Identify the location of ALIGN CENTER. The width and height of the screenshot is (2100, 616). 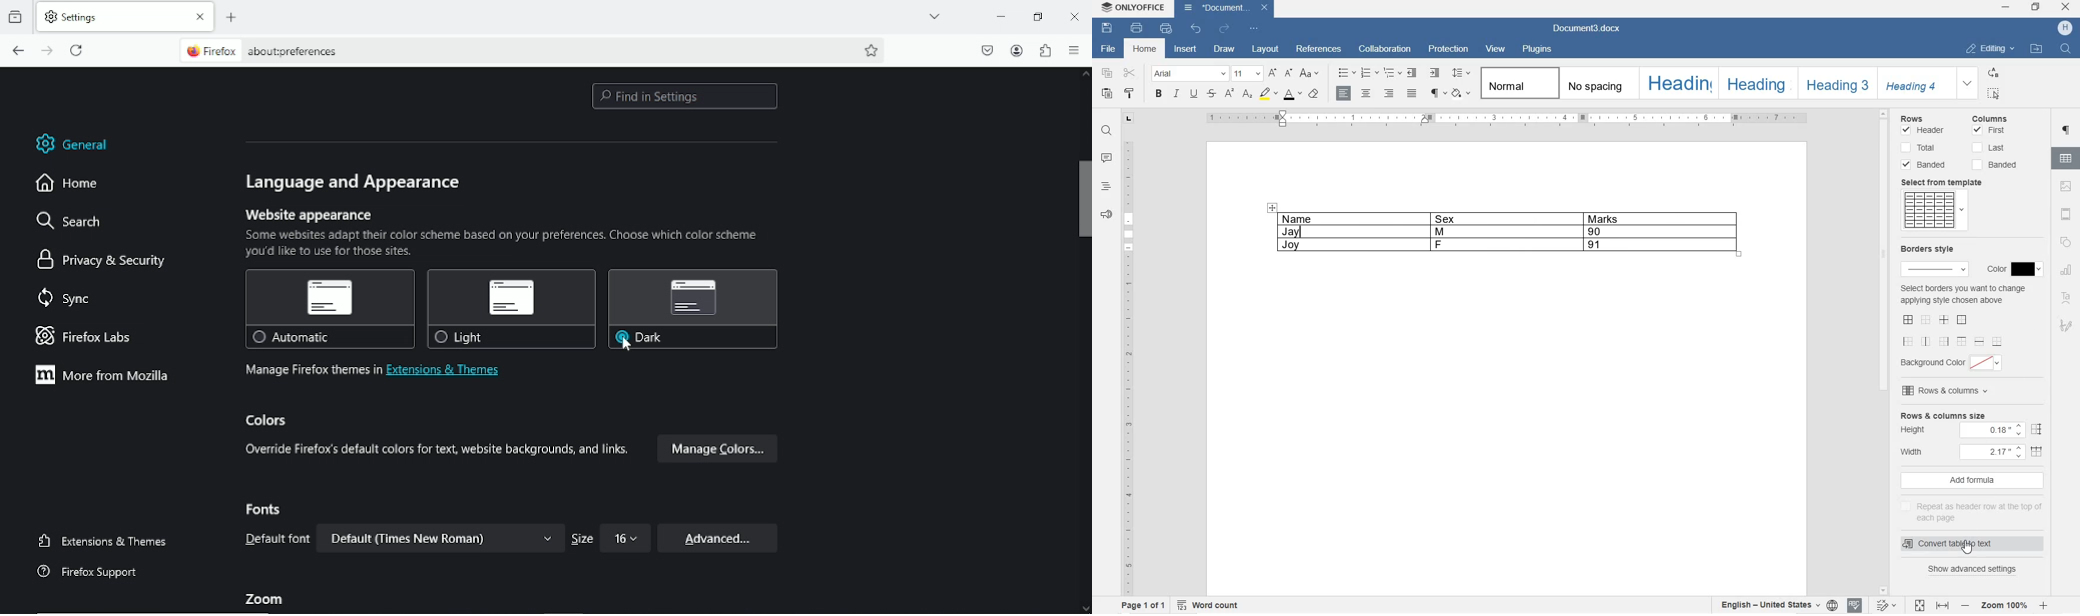
(1366, 94).